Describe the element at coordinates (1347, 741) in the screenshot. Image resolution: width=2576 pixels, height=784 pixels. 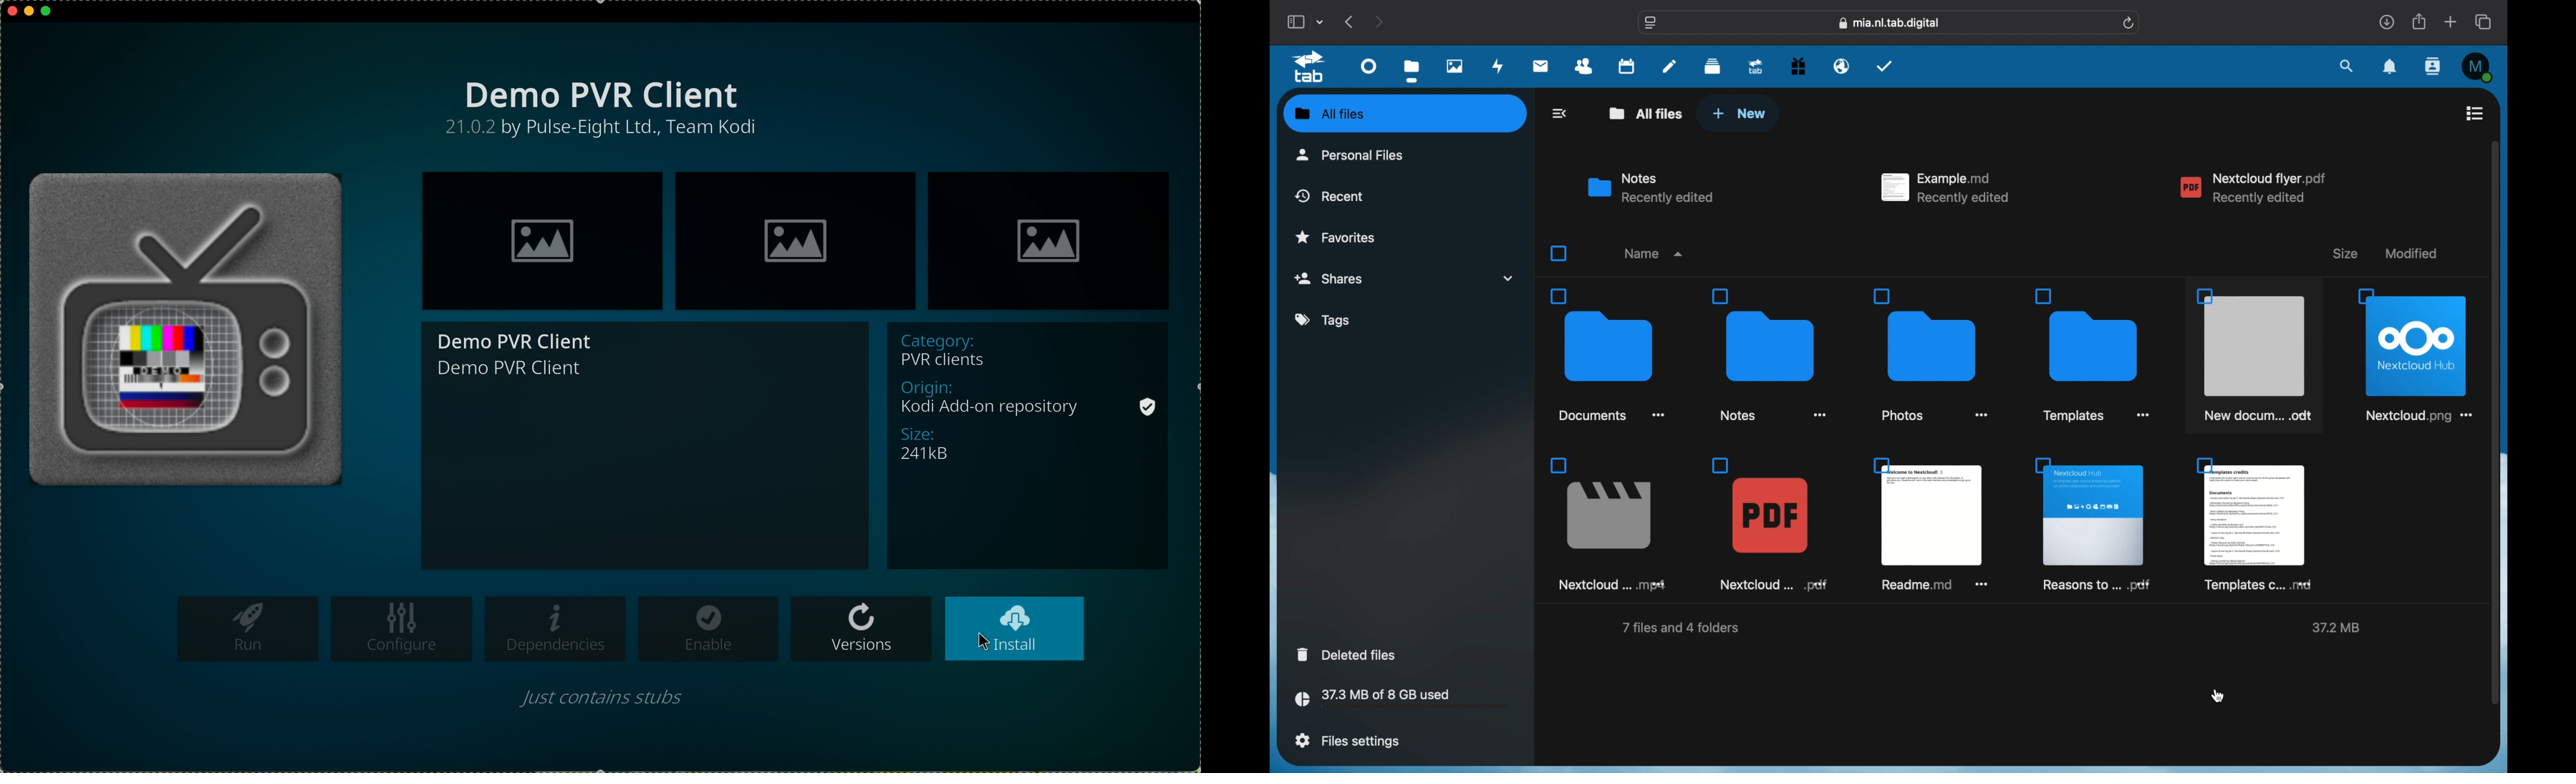
I see `files settings` at that location.